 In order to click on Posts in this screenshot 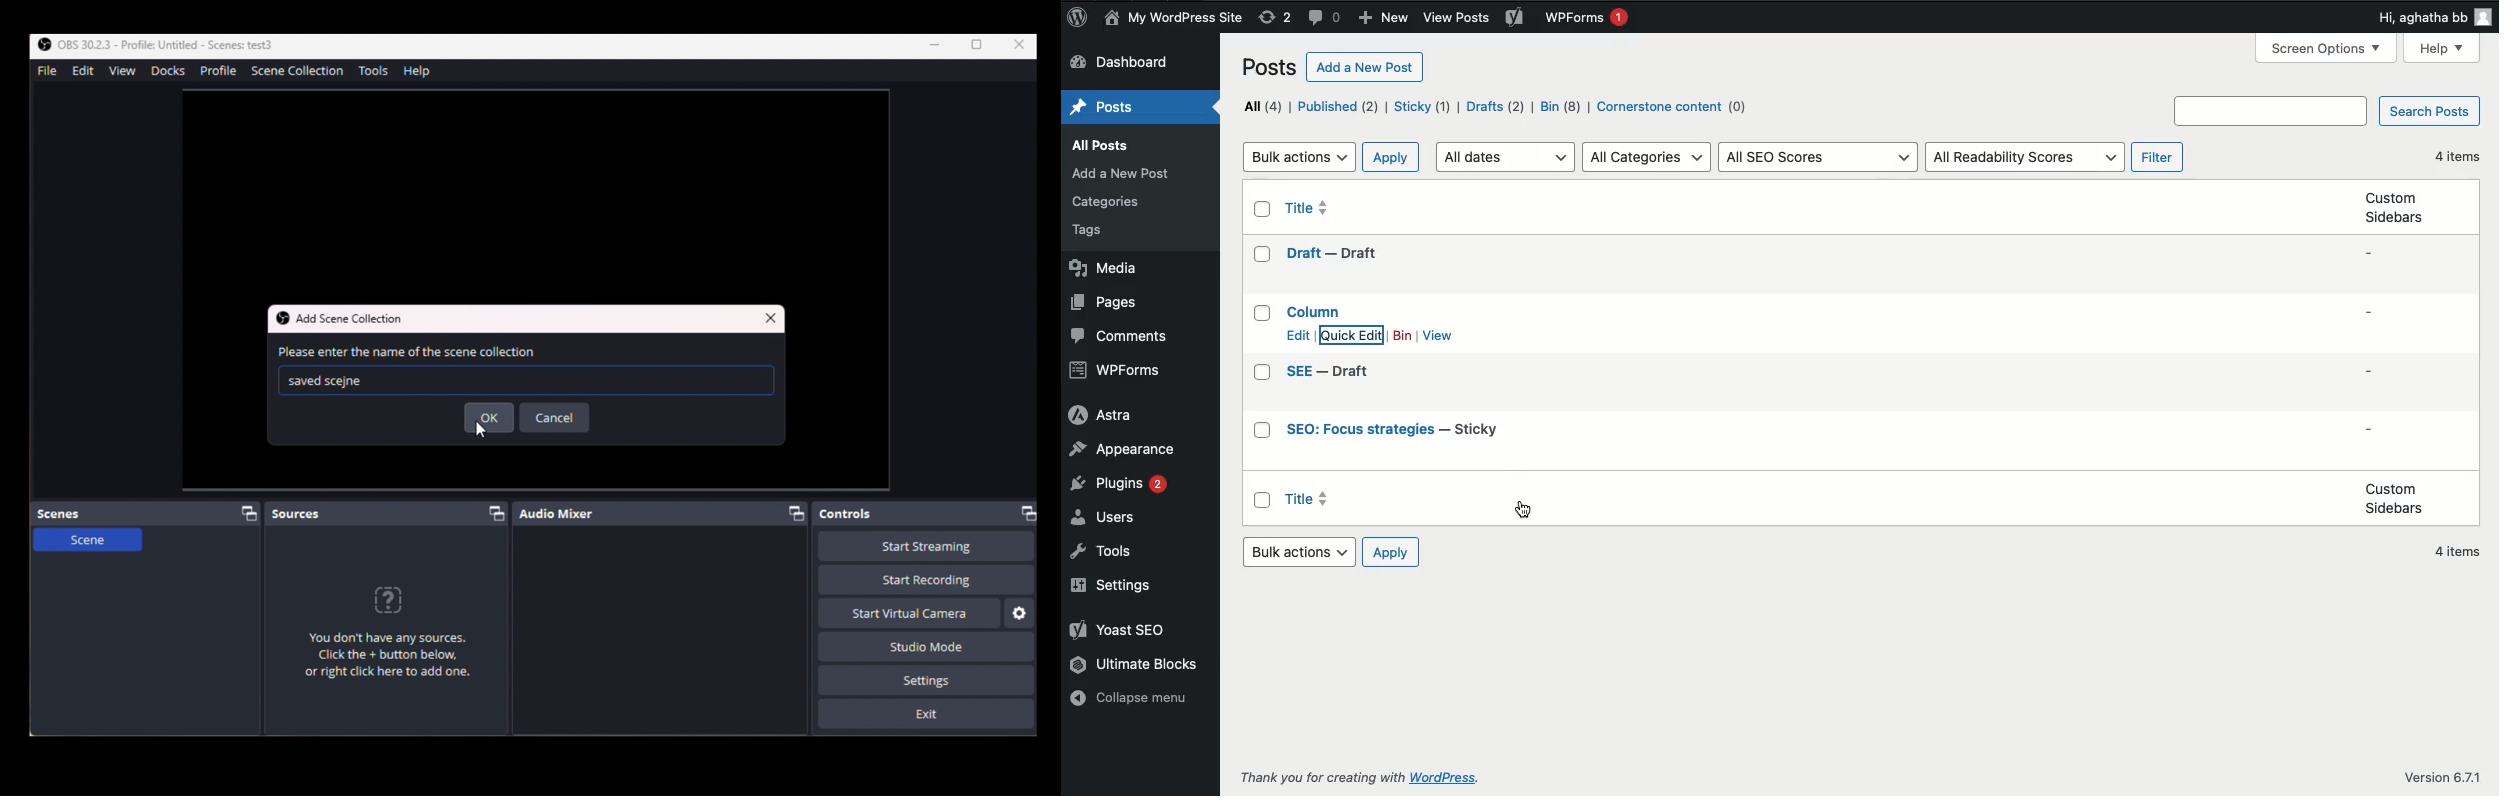, I will do `click(1267, 70)`.